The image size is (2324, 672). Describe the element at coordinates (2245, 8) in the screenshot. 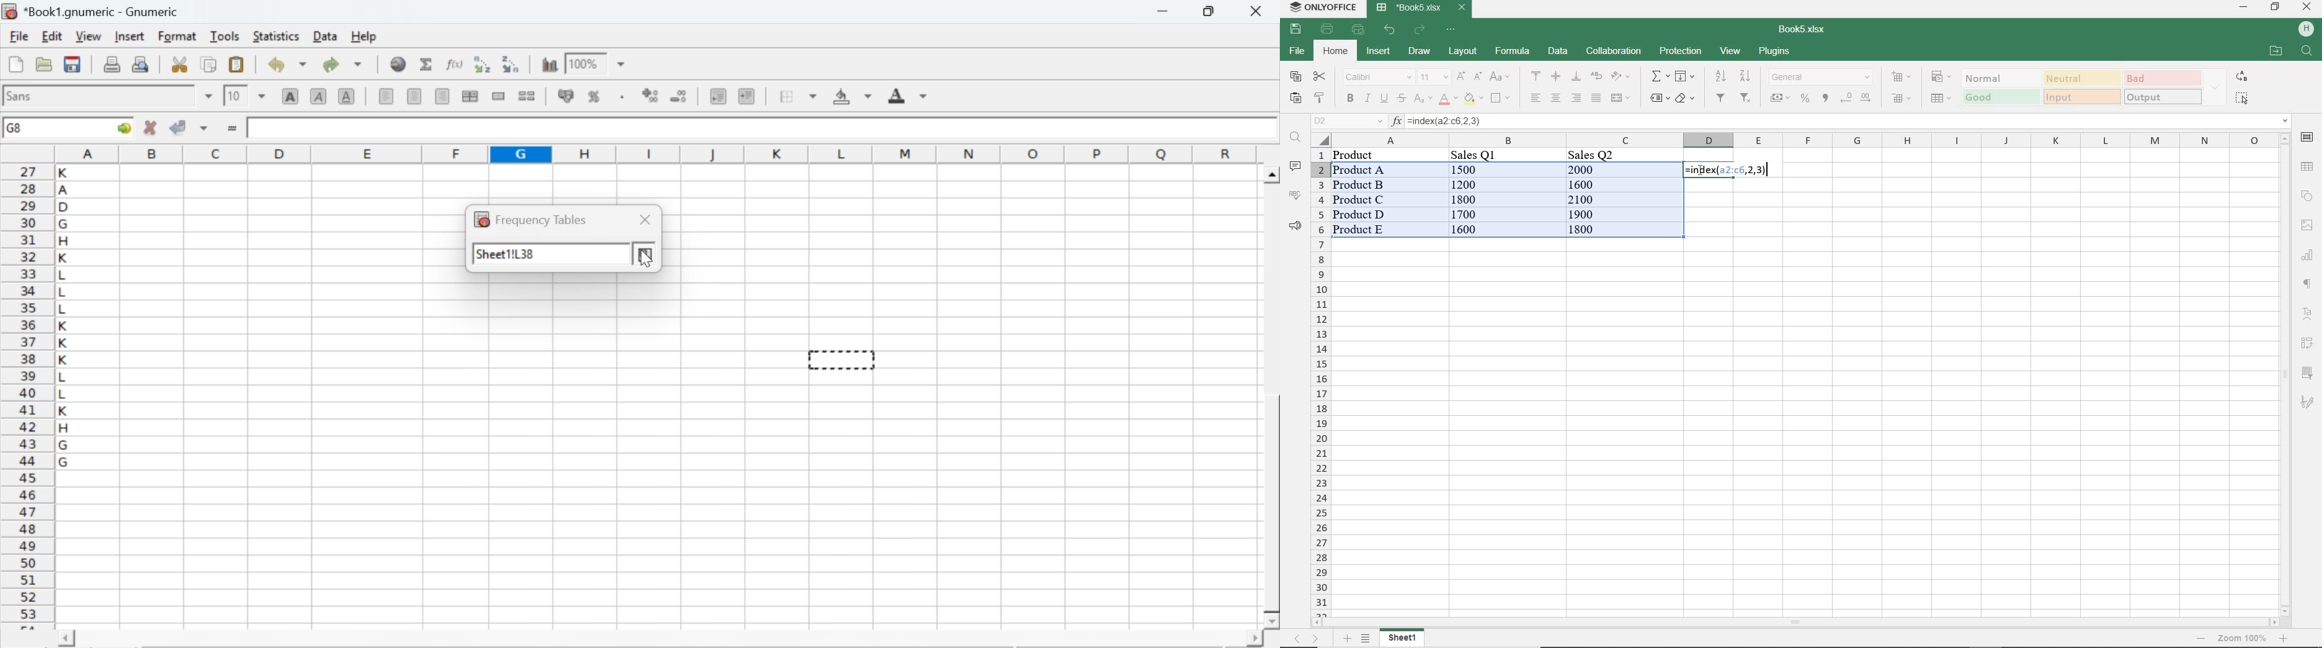

I see `minimize` at that location.